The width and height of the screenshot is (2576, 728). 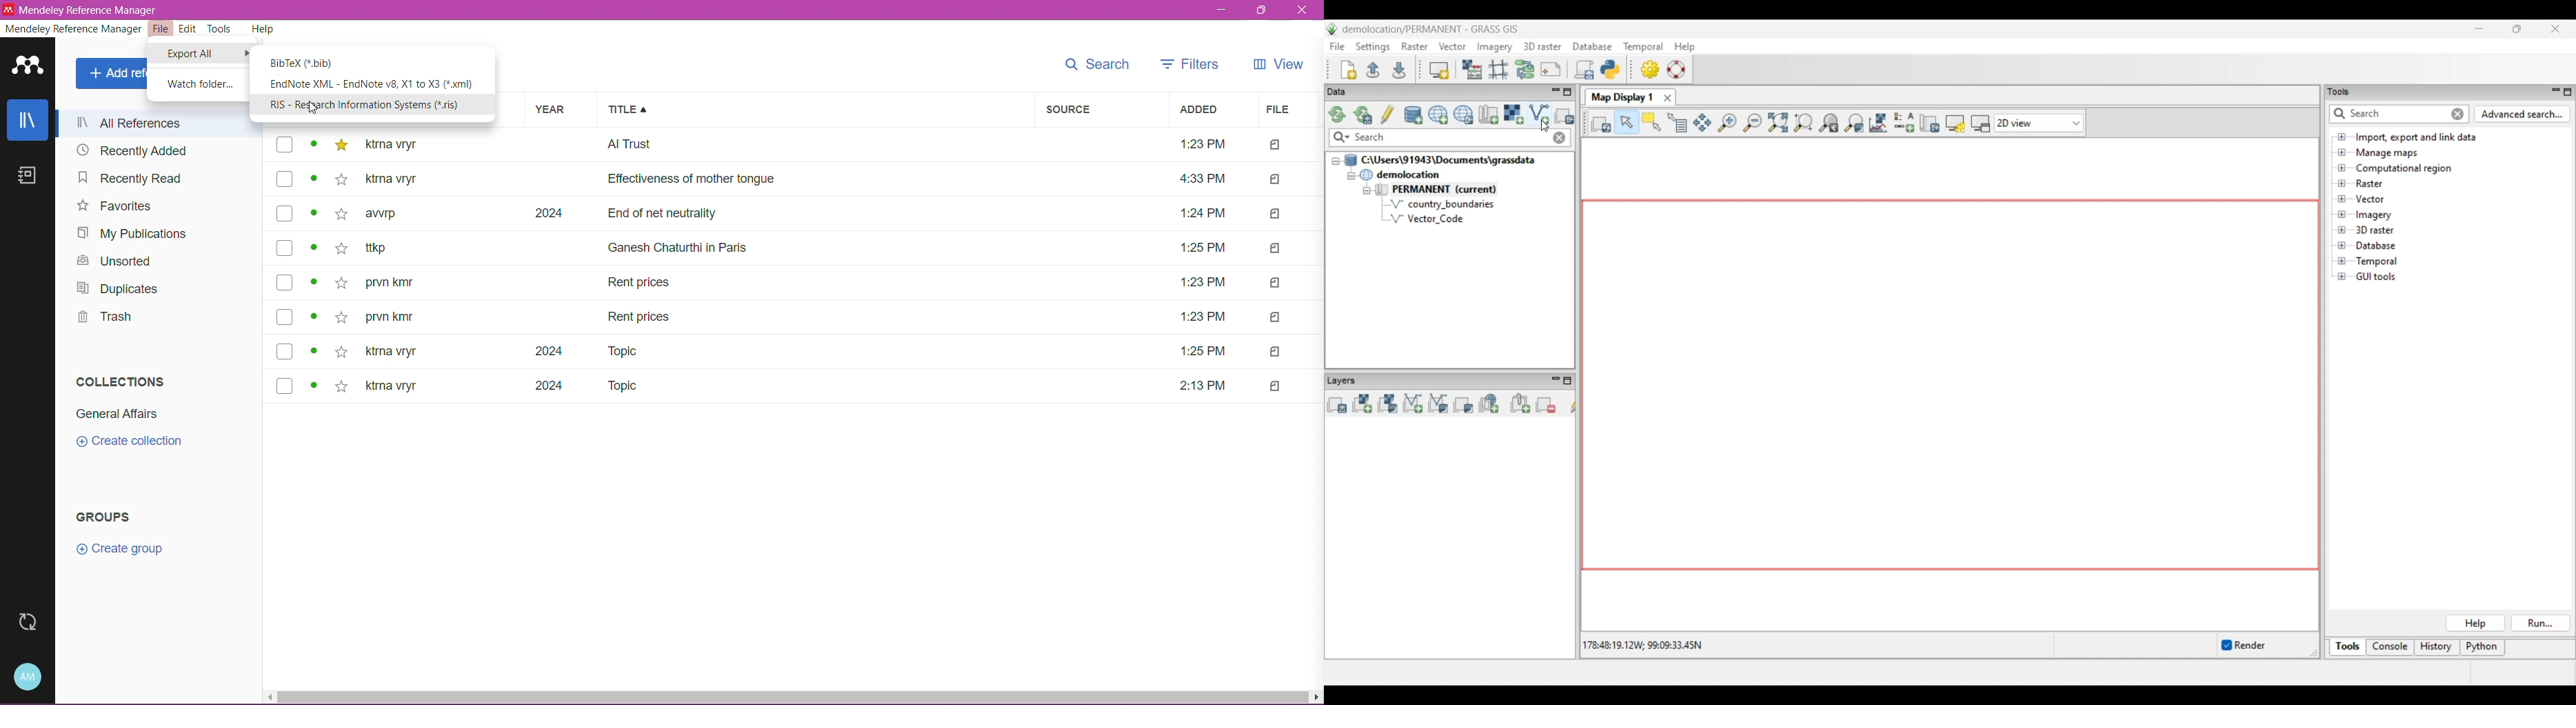 I want to click on Library, so click(x=31, y=121).